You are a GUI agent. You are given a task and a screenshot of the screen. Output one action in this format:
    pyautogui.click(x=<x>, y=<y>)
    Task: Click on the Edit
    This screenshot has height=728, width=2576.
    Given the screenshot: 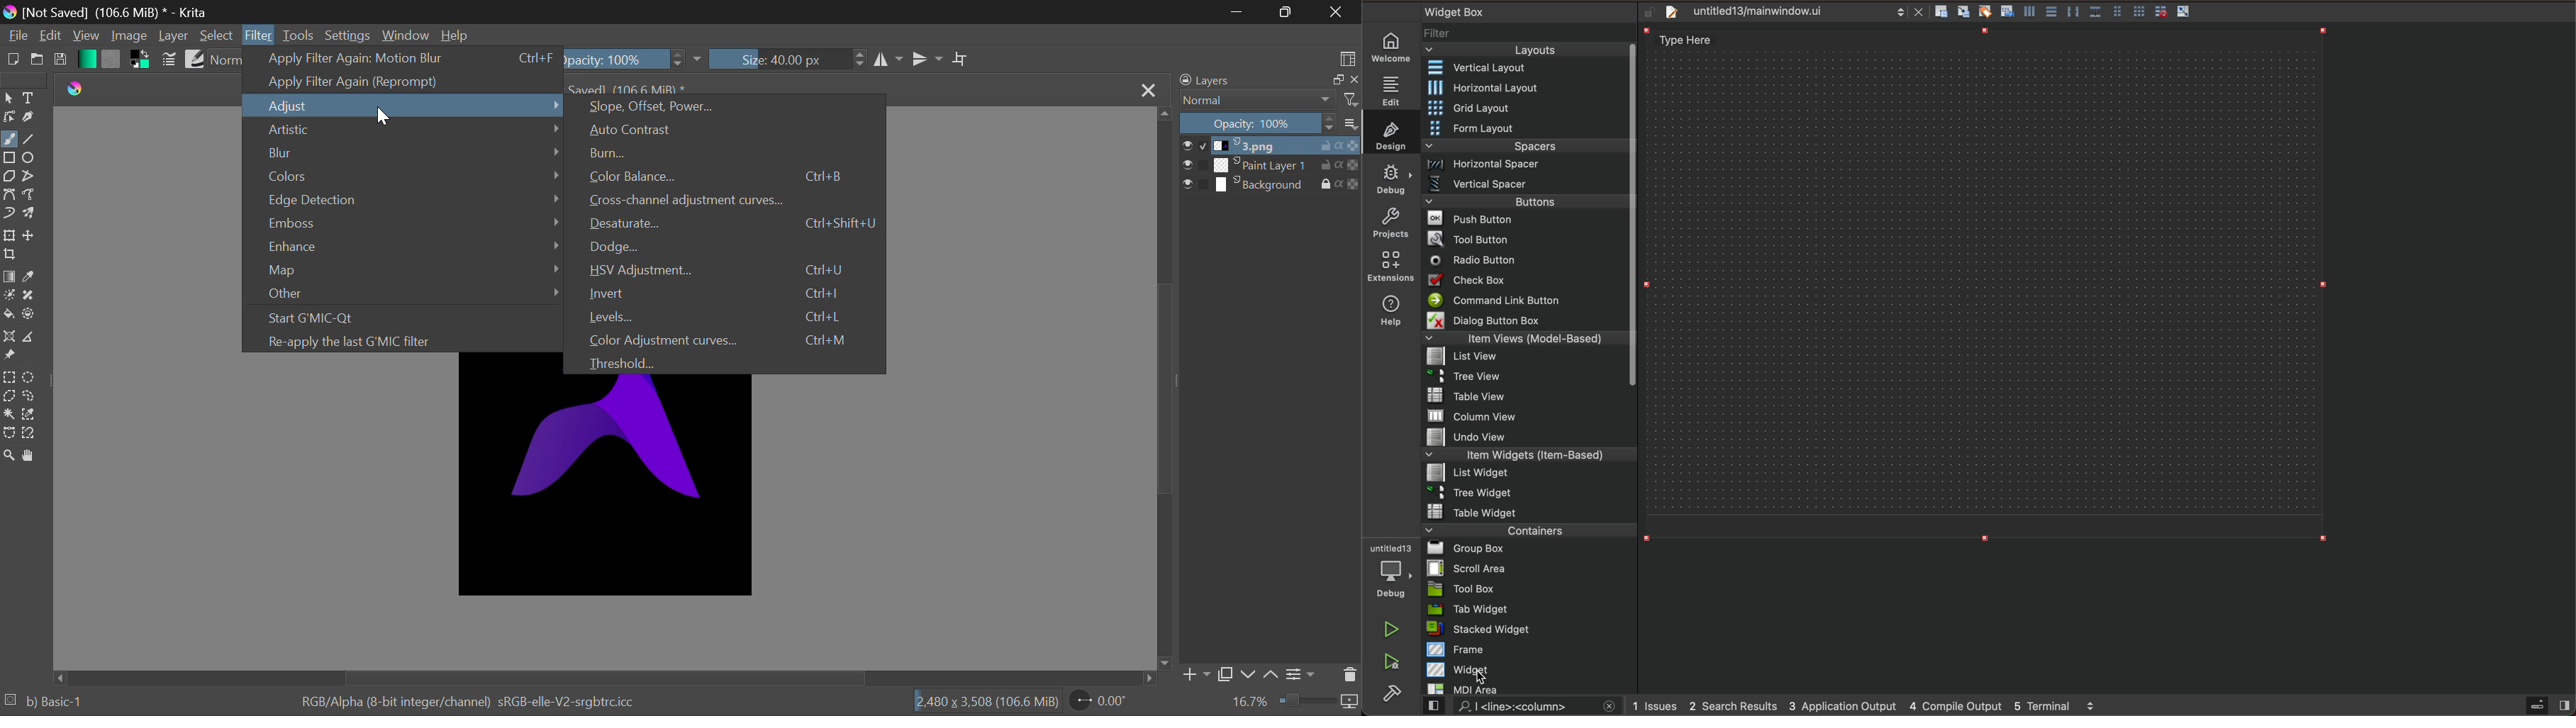 What is the action you would take?
    pyautogui.click(x=48, y=37)
    